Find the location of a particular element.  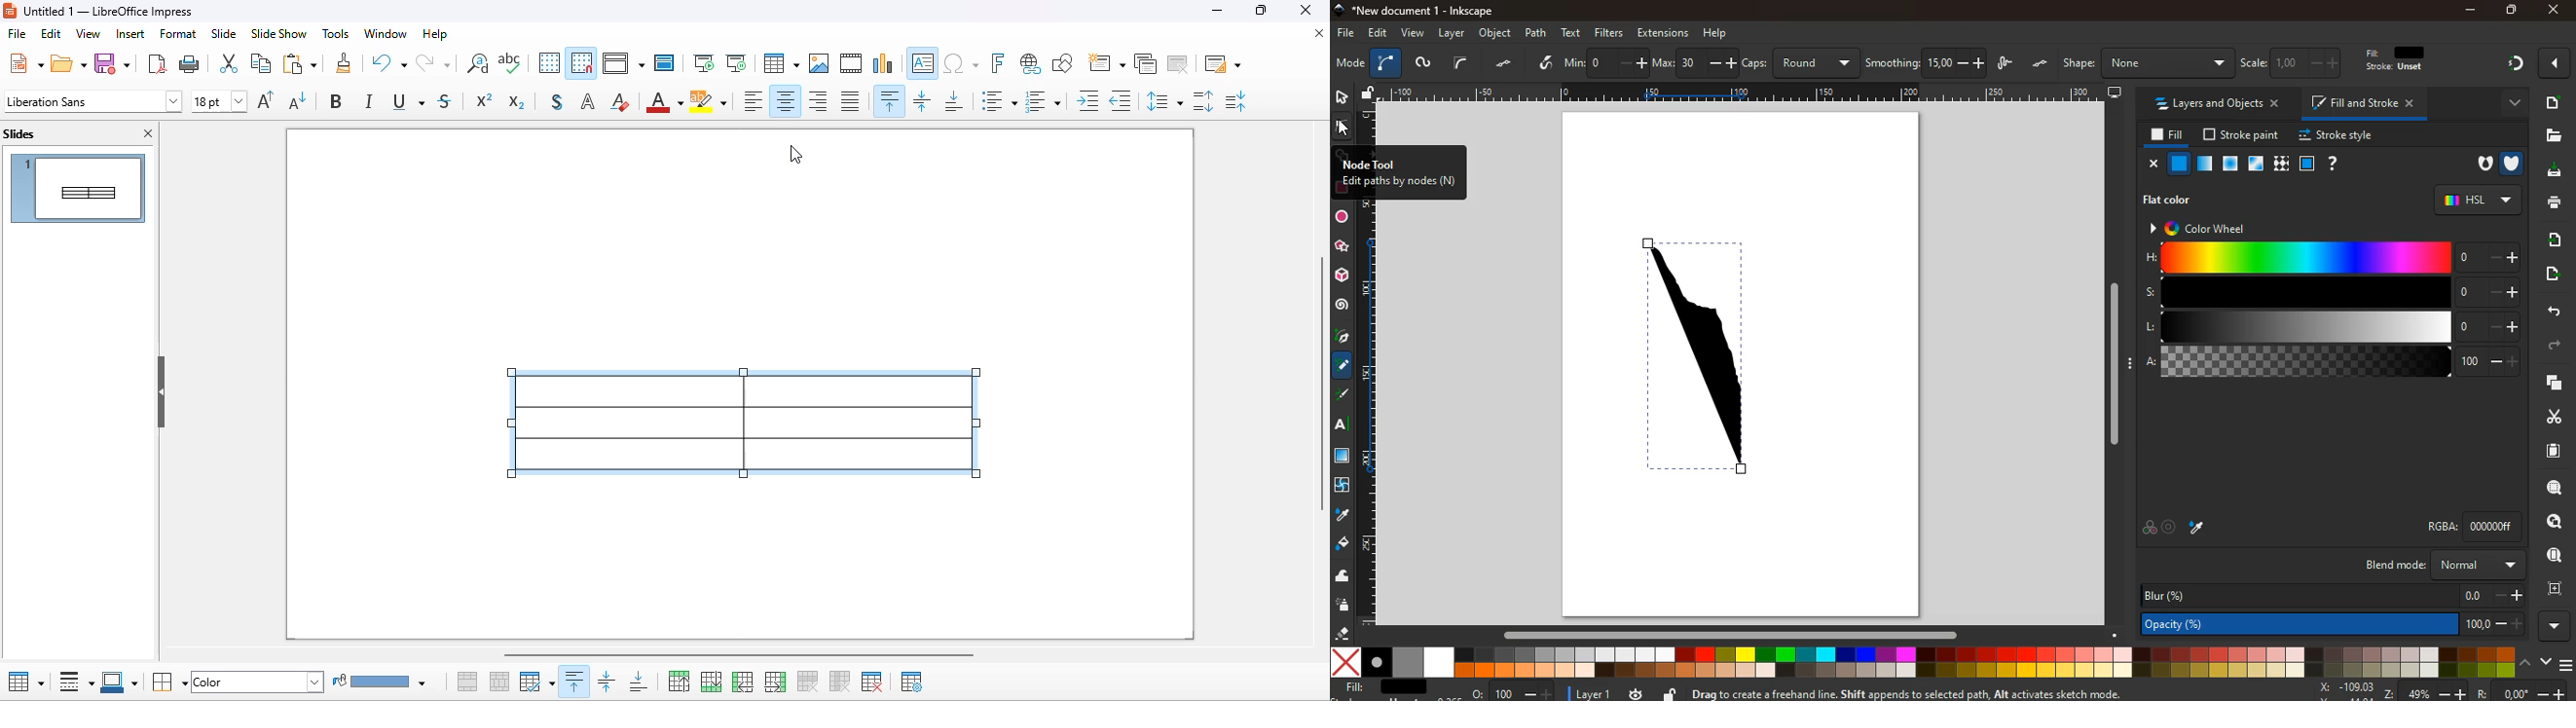

node tool is located at coordinates (1399, 173).